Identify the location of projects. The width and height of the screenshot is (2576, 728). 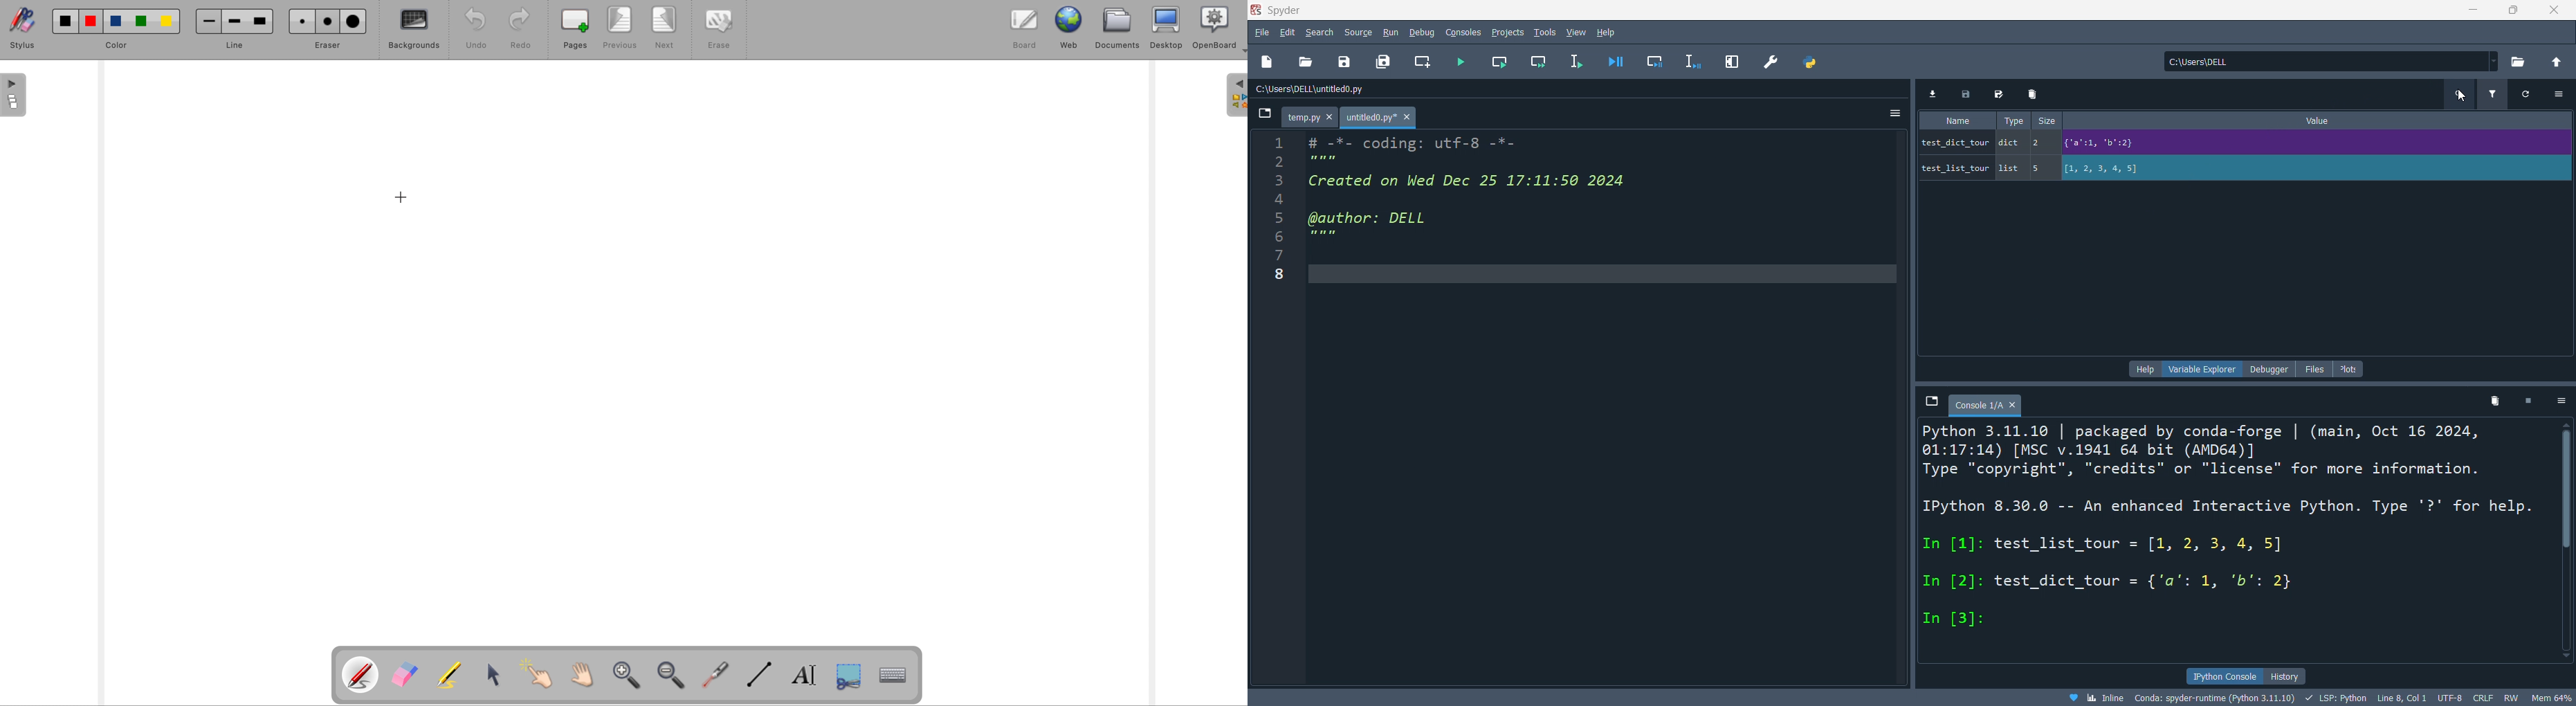
(1504, 29).